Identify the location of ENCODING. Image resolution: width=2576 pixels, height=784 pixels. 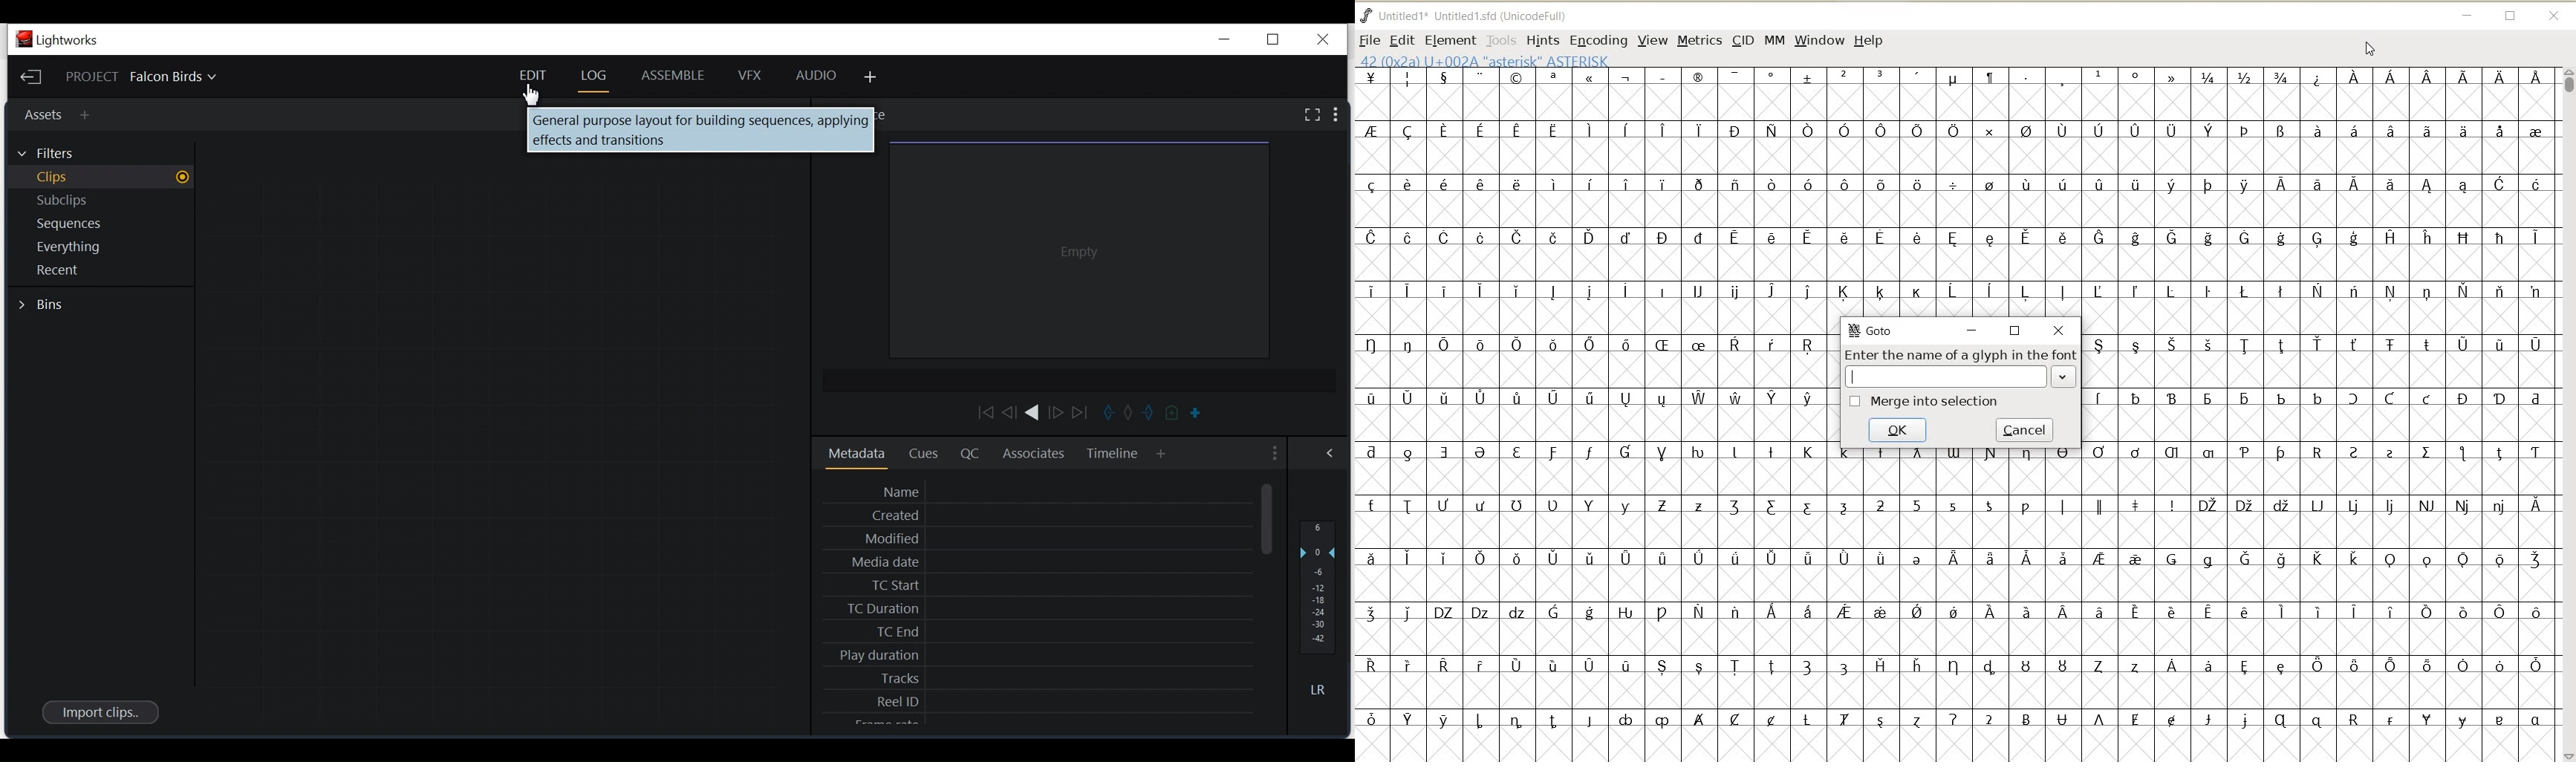
(1598, 41).